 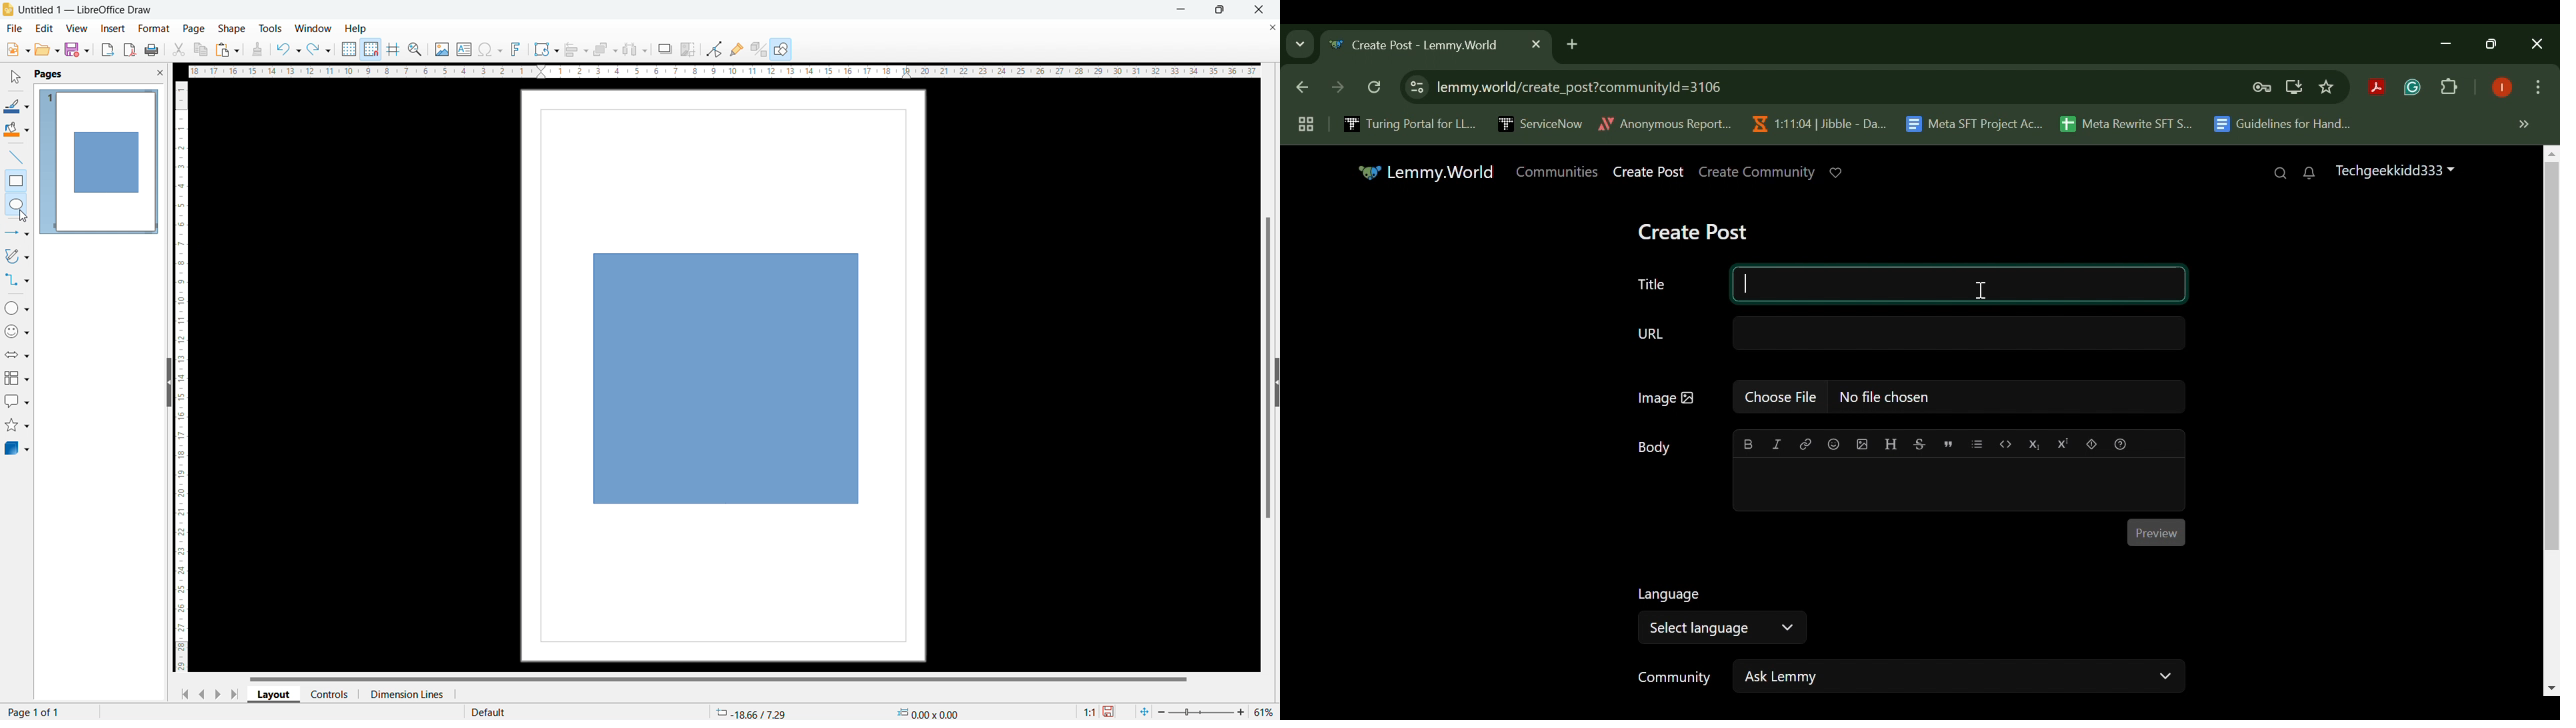 What do you see at coordinates (45, 27) in the screenshot?
I see `edit` at bounding box center [45, 27].